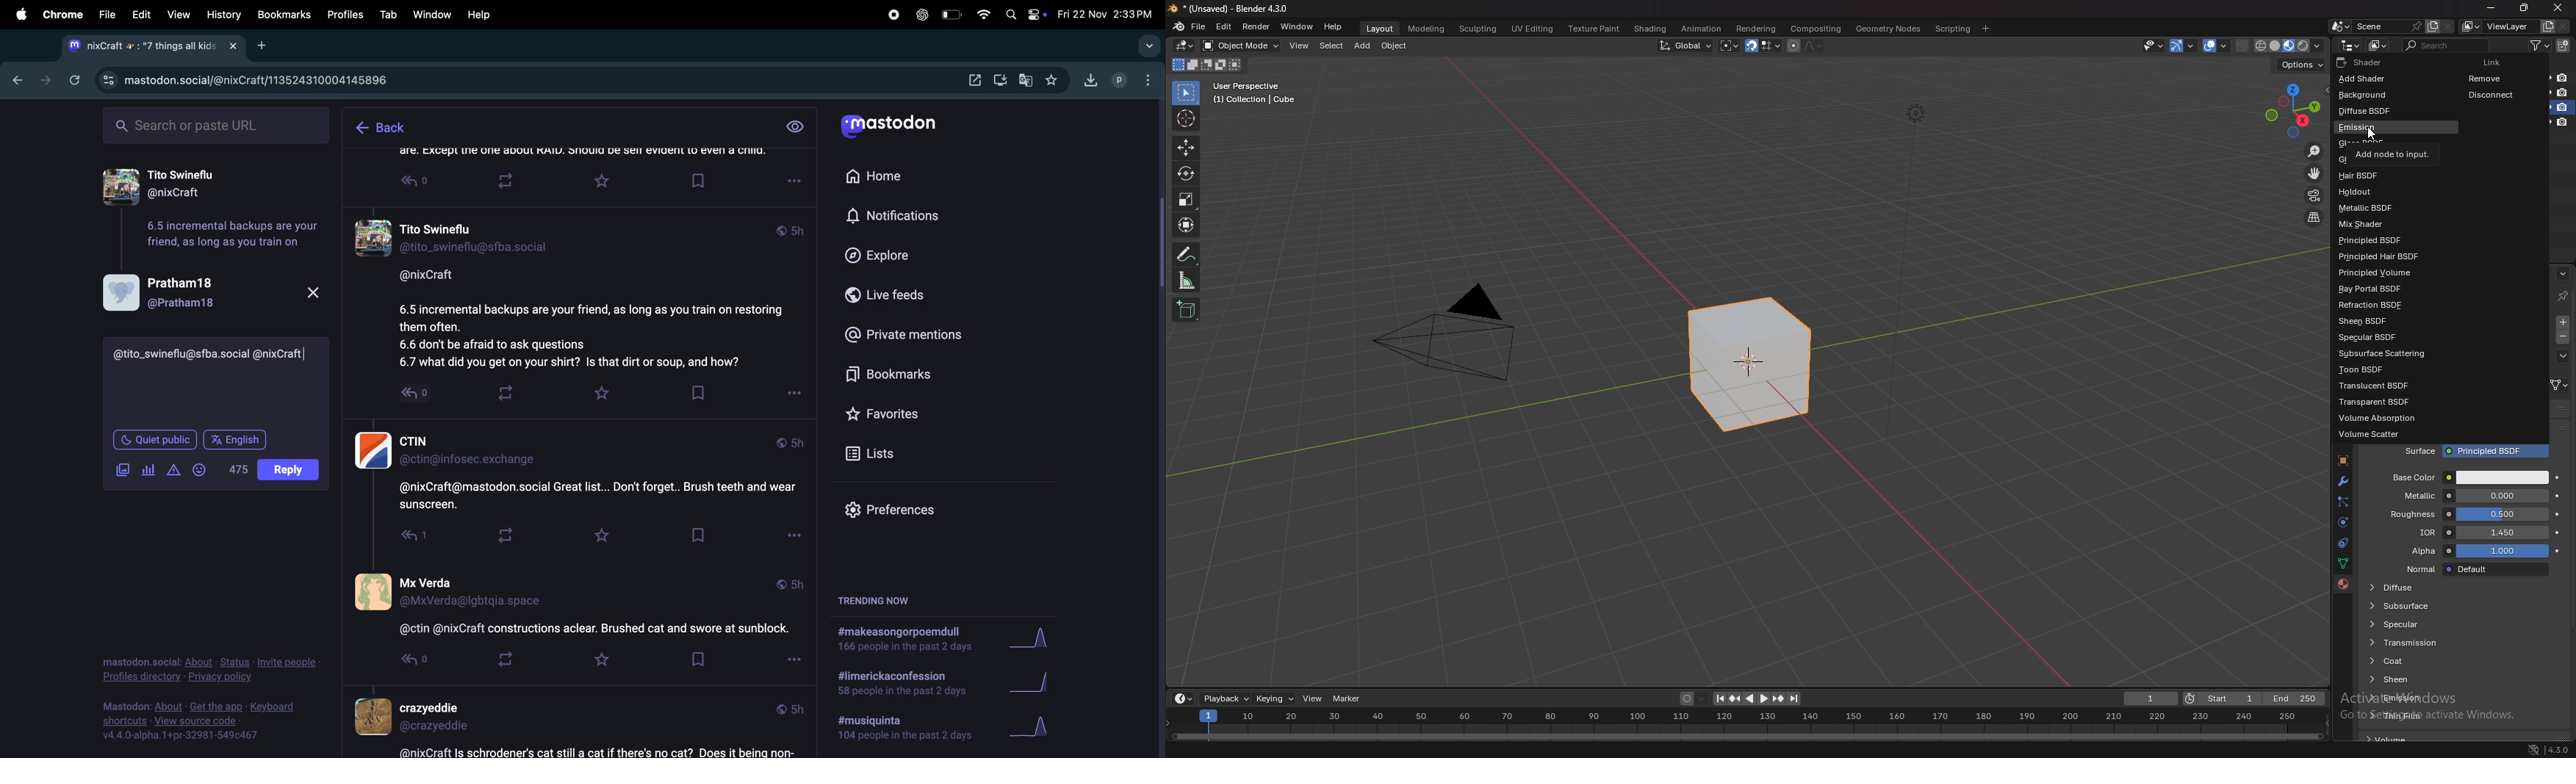 This screenshot has width=2576, height=784. I want to click on history, so click(225, 14).